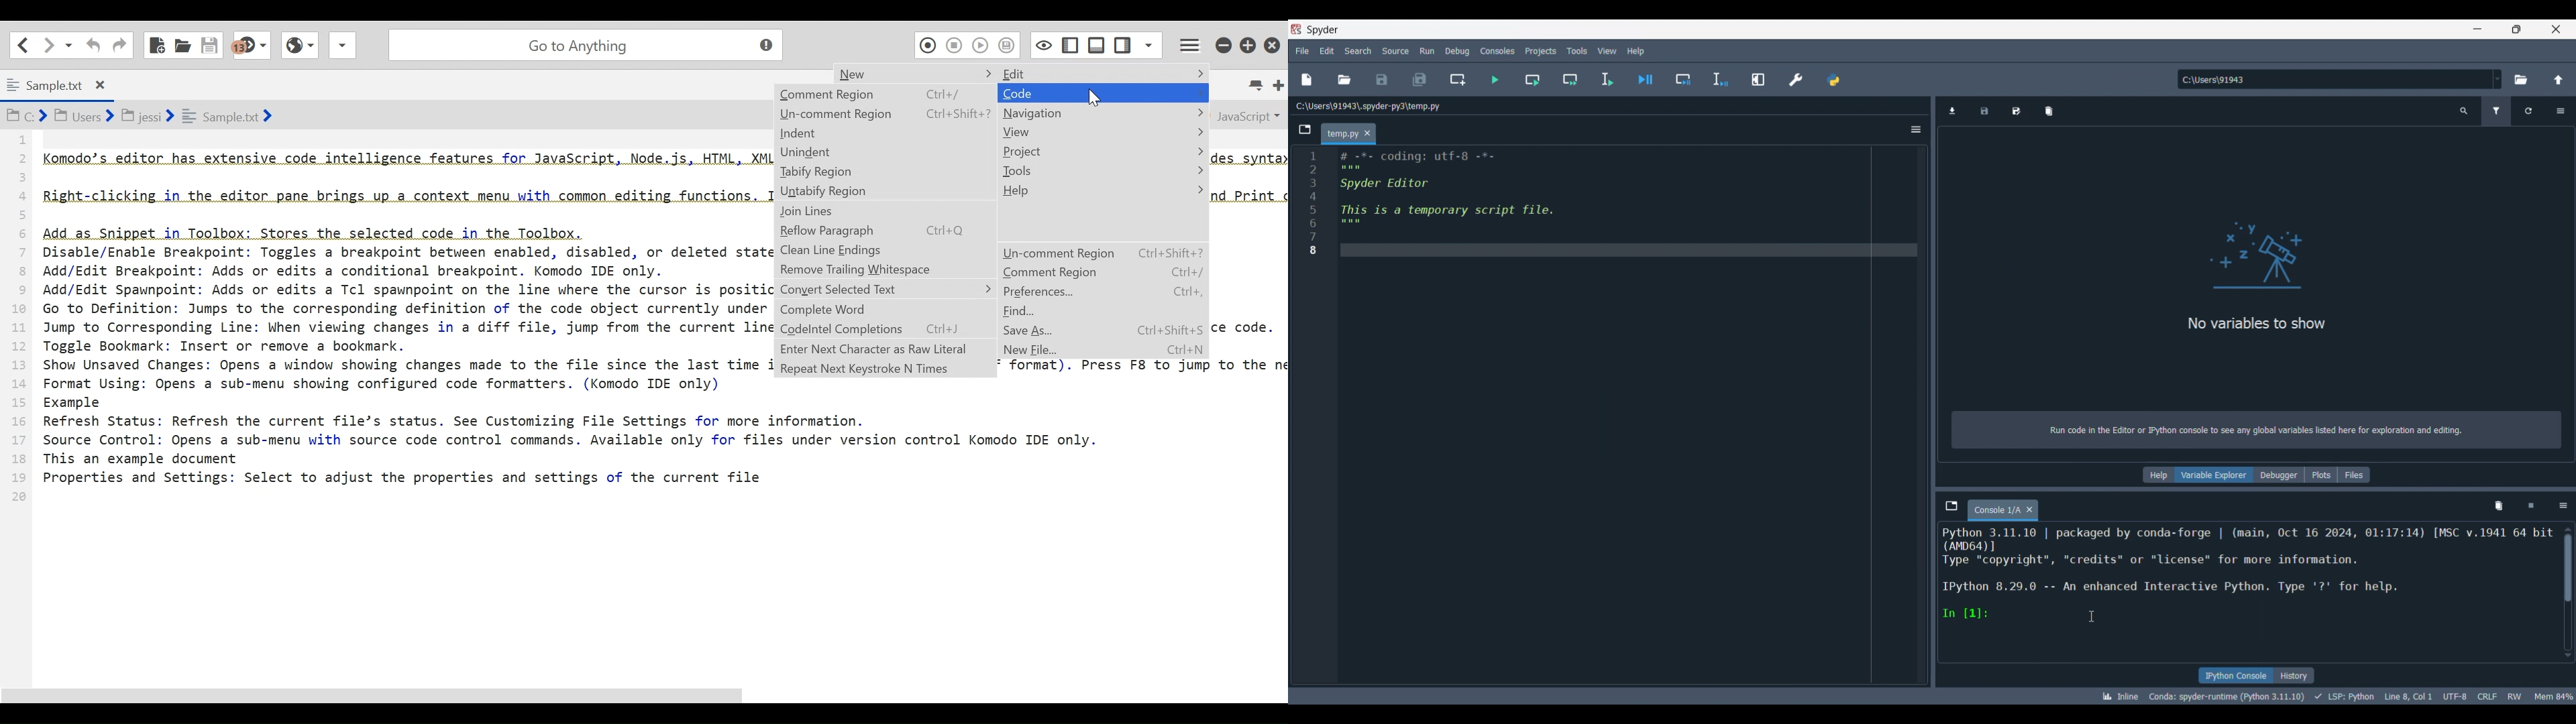 The image size is (2576, 728). I want to click on Redo, so click(119, 44).